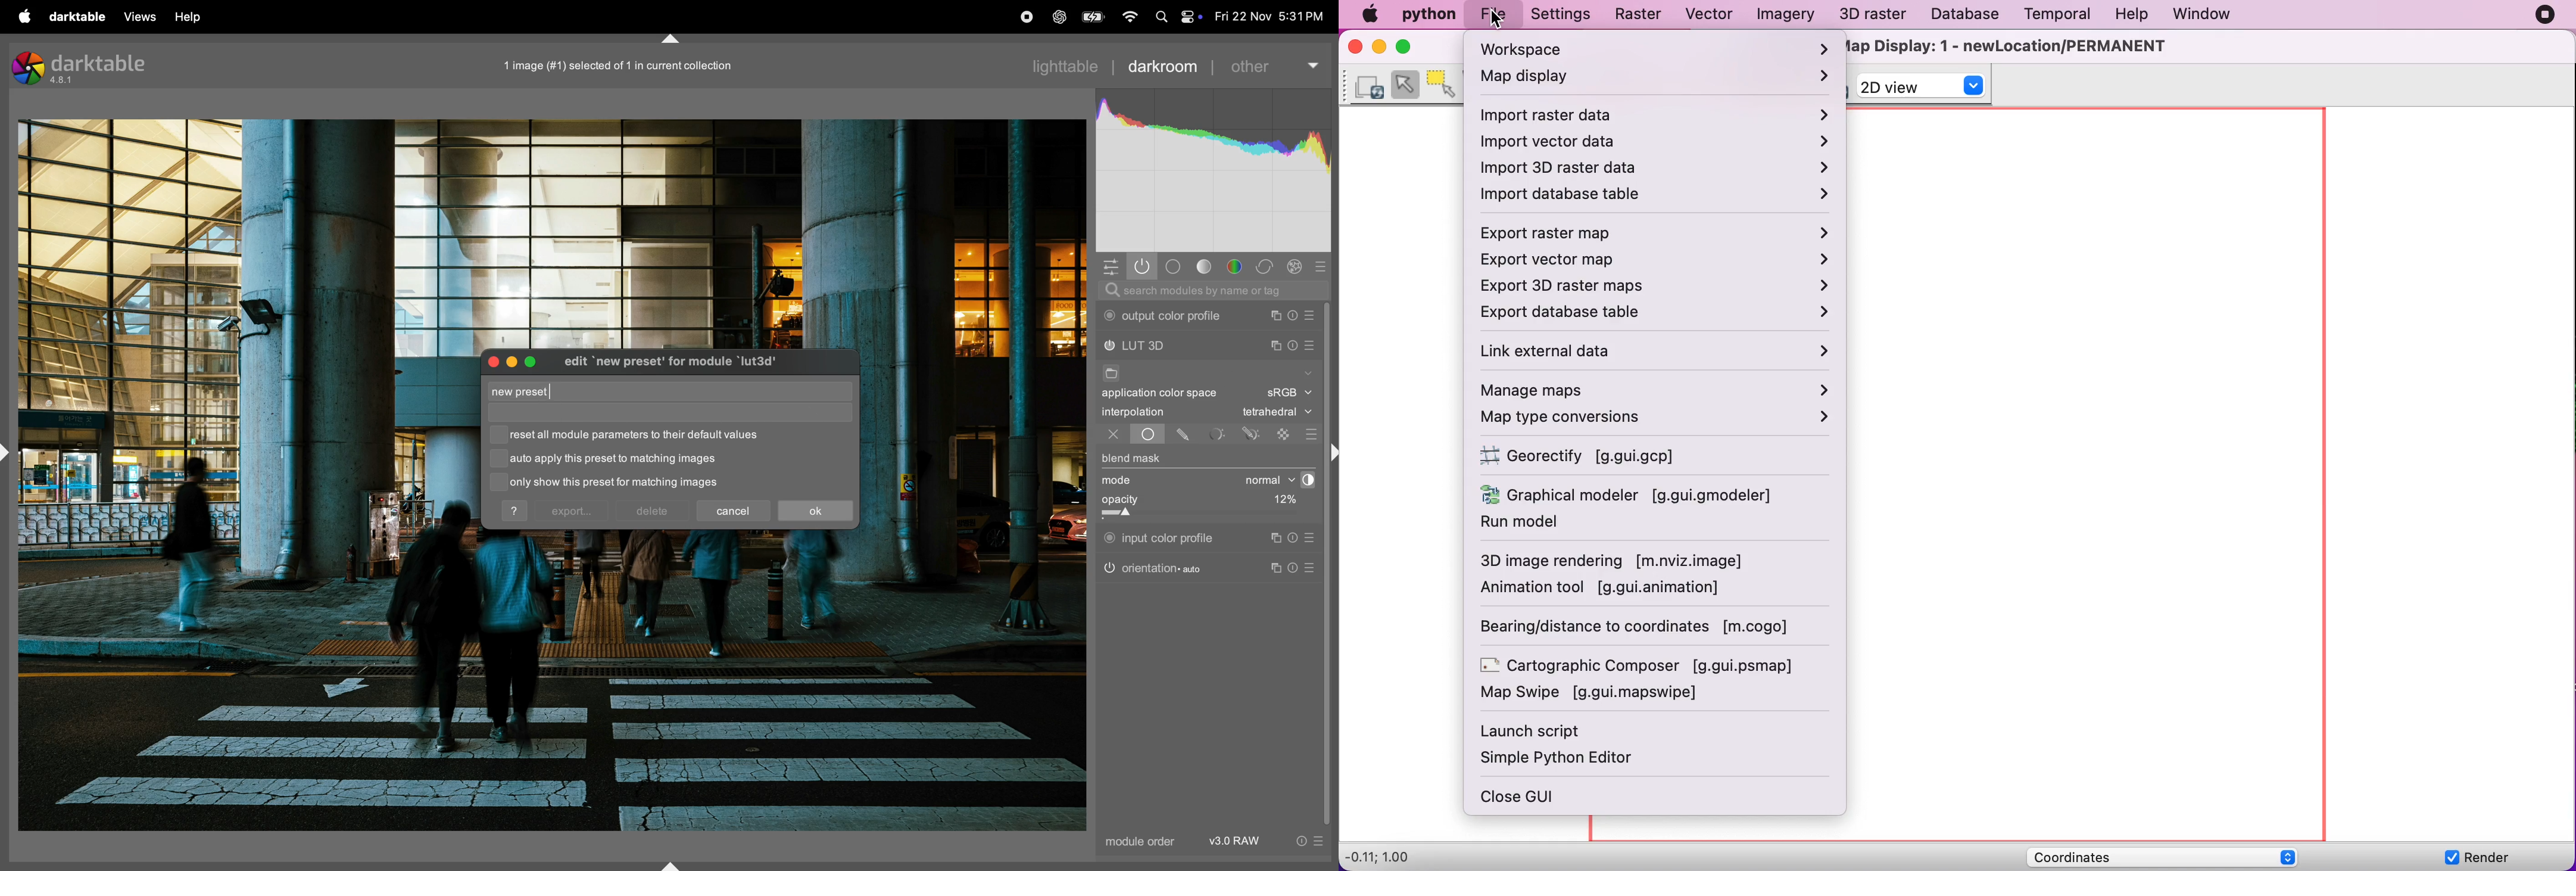 The width and height of the screenshot is (2576, 896). Describe the element at coordinates (1312, 538) in the screenshot. I see `presets` at that location.